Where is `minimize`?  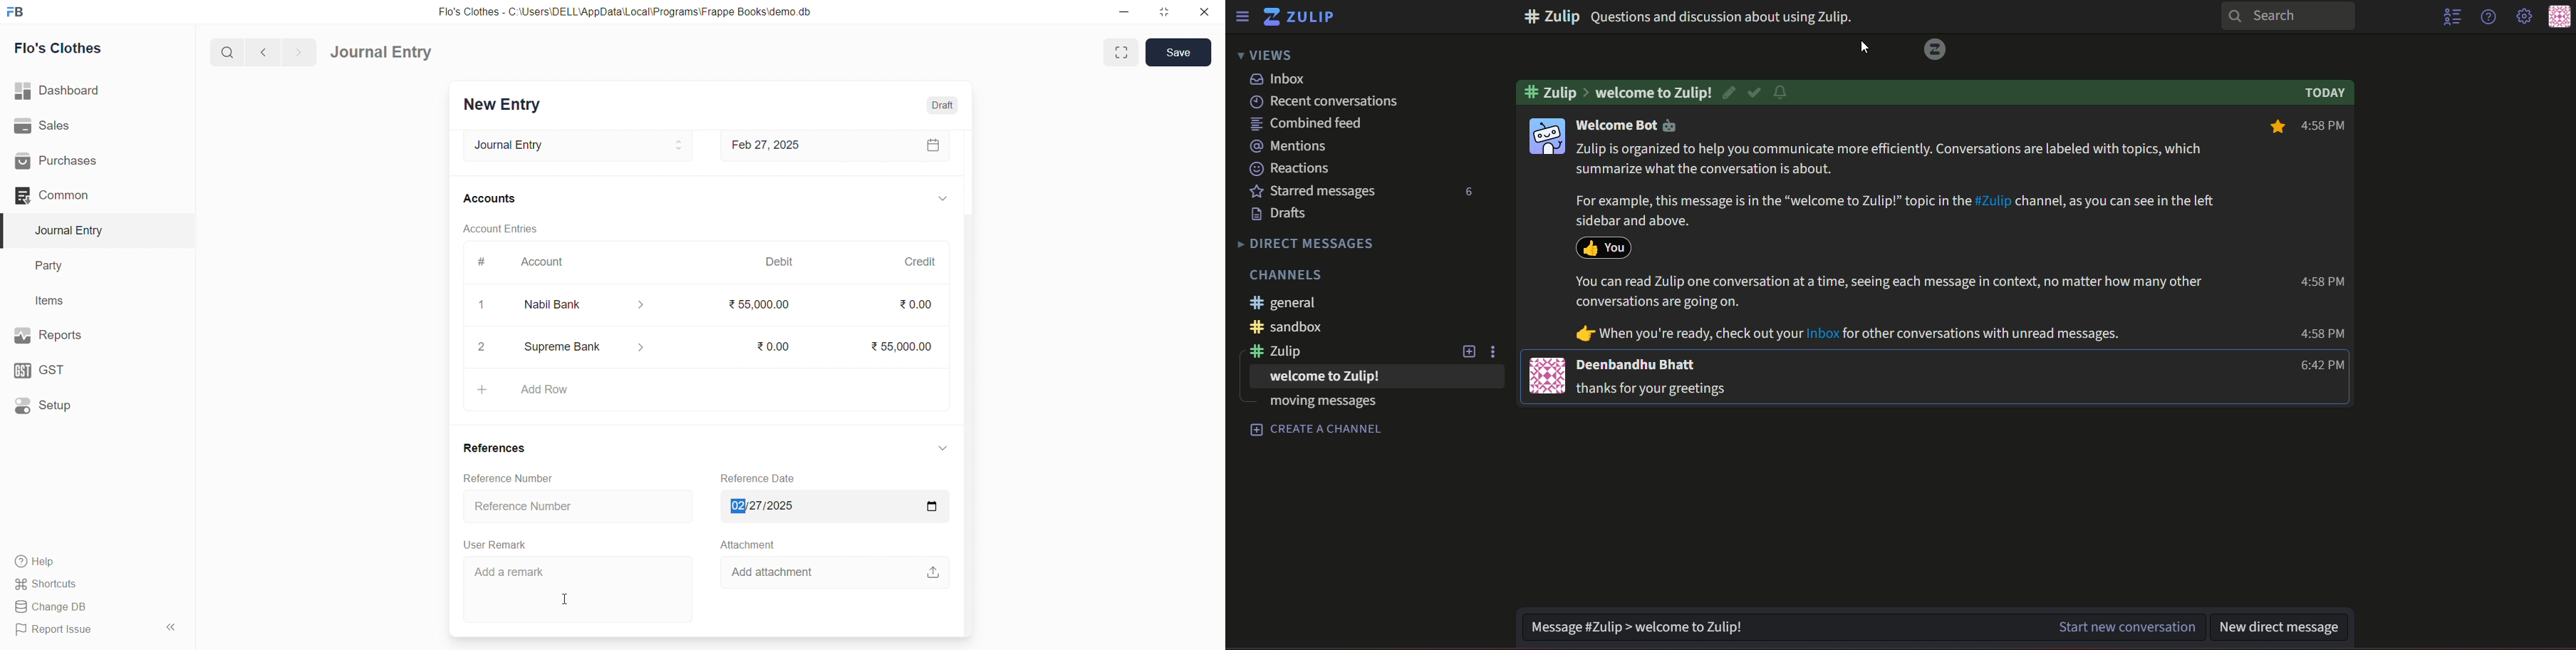
minimize is located at coordinates (1122, 11).